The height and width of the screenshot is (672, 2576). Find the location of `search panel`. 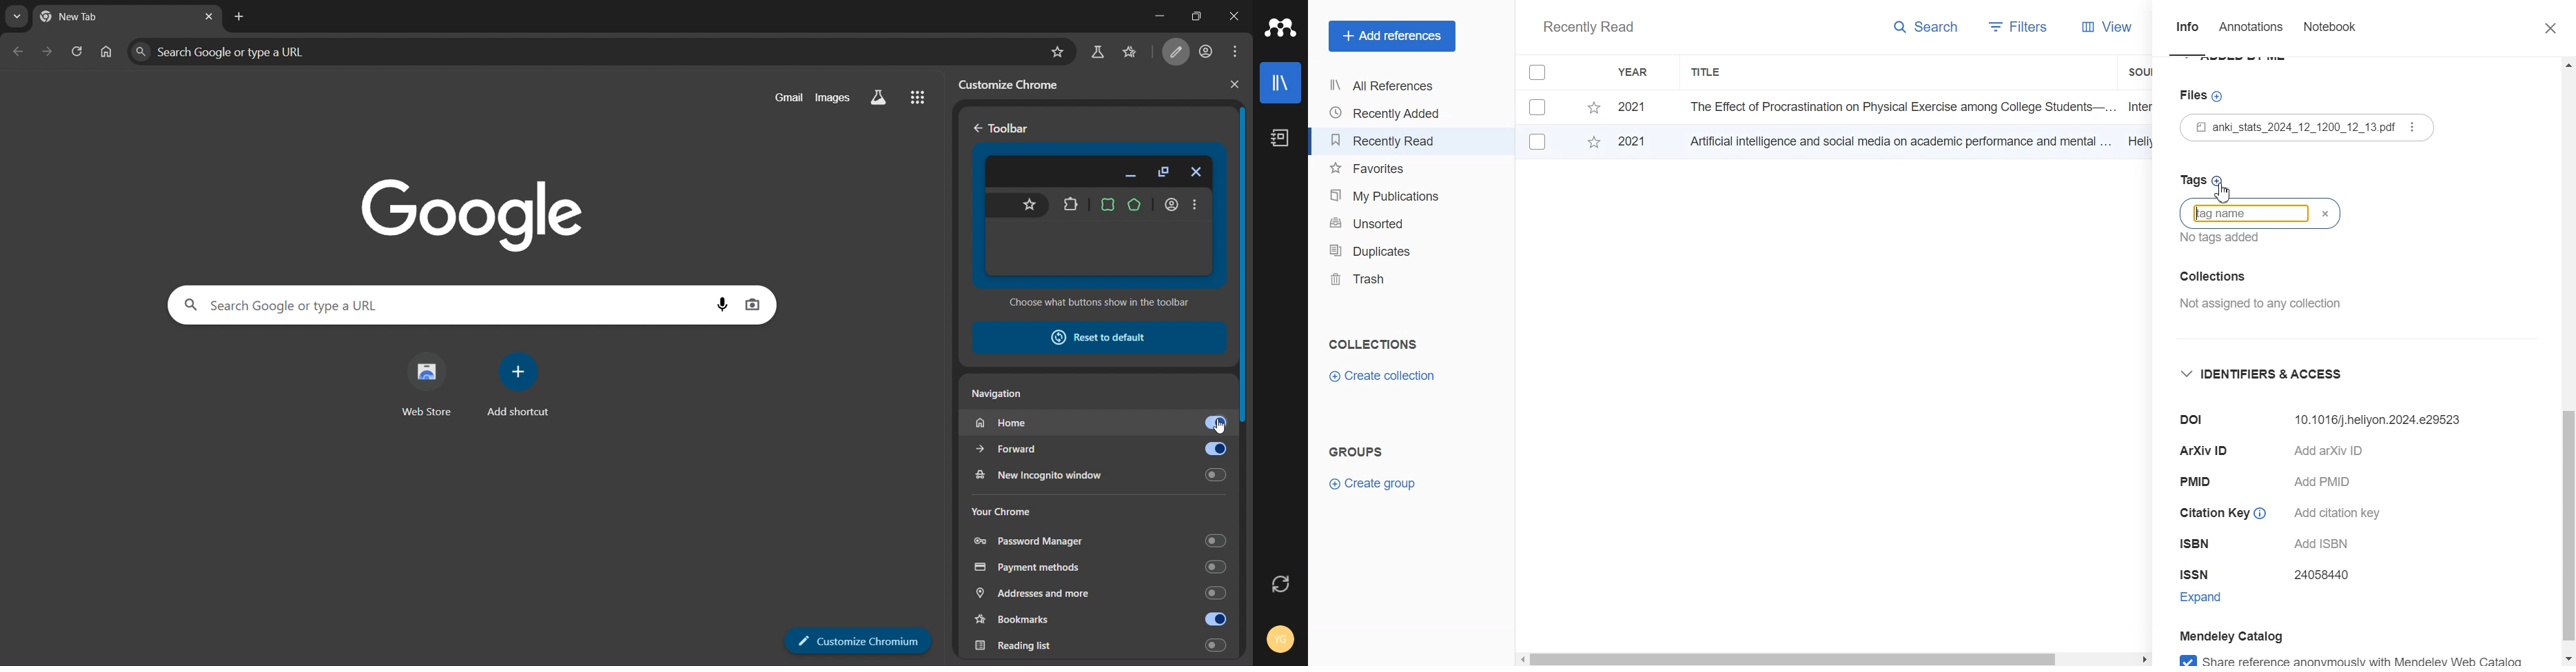

search panel is located at coordinates (223, 52).